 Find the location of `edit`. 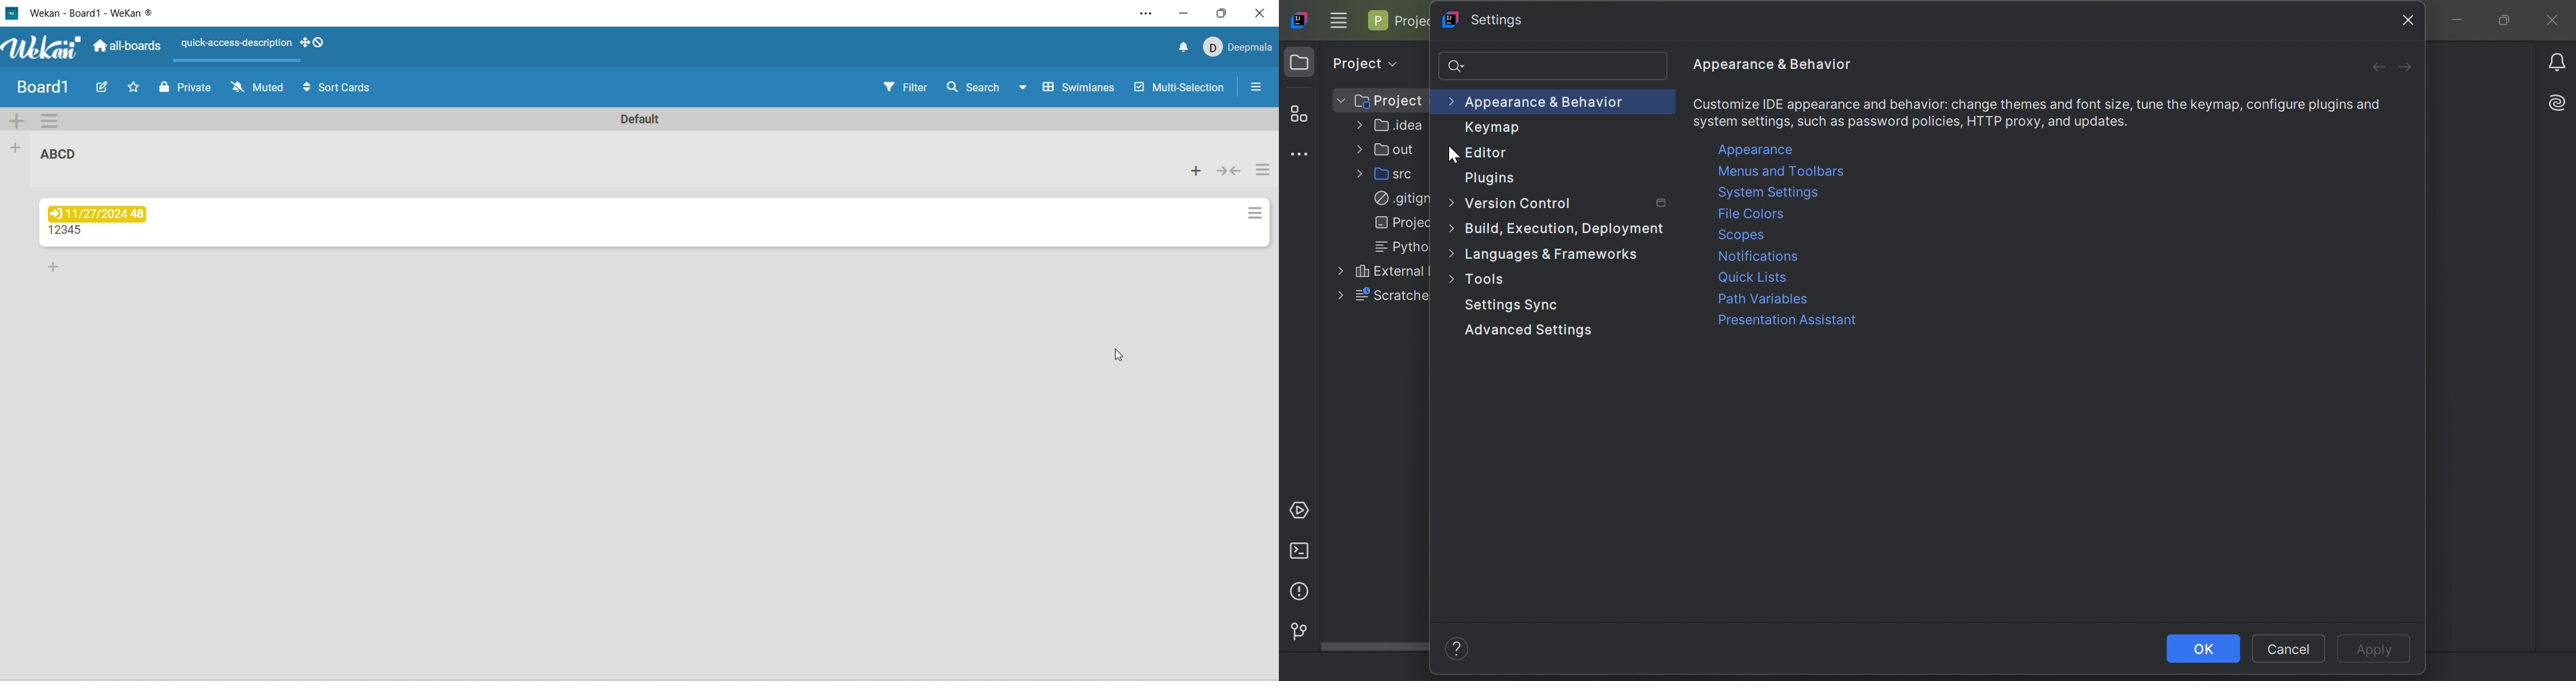

edit is located at coordinates (105, 87).